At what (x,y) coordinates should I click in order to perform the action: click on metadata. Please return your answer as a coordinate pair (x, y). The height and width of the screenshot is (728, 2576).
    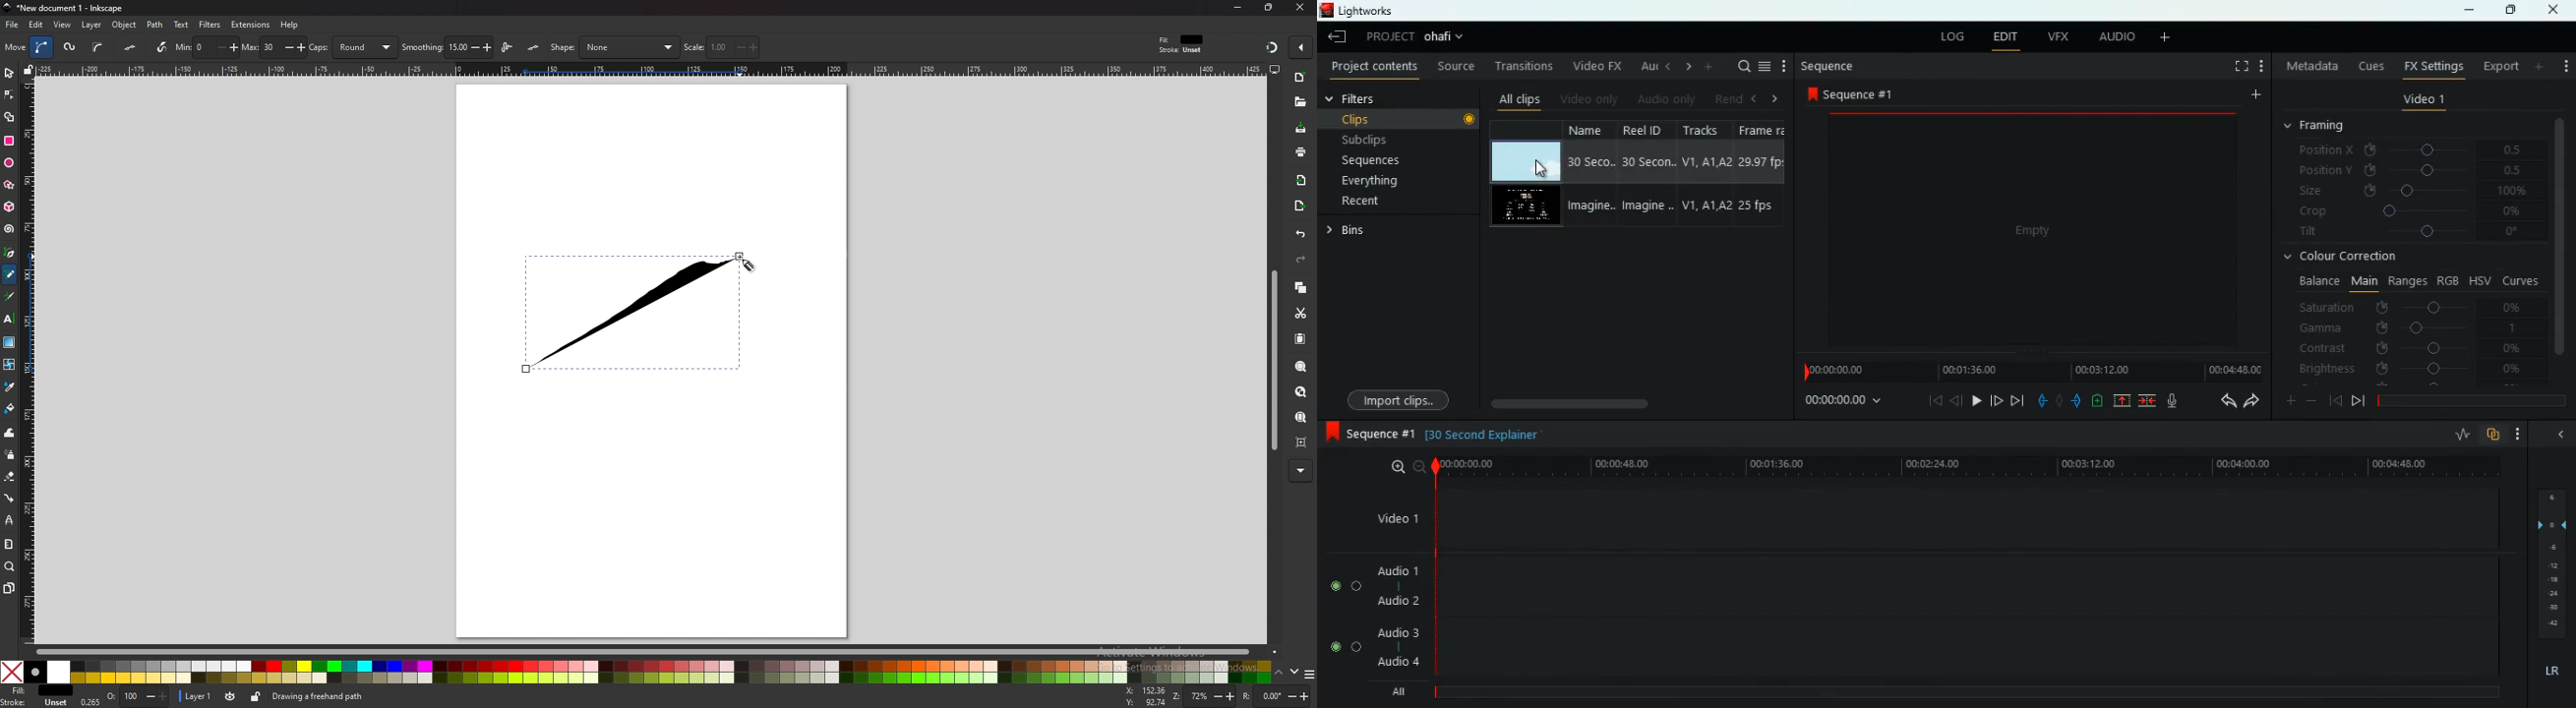
    Looking at the image, I should click on (2308, 64).